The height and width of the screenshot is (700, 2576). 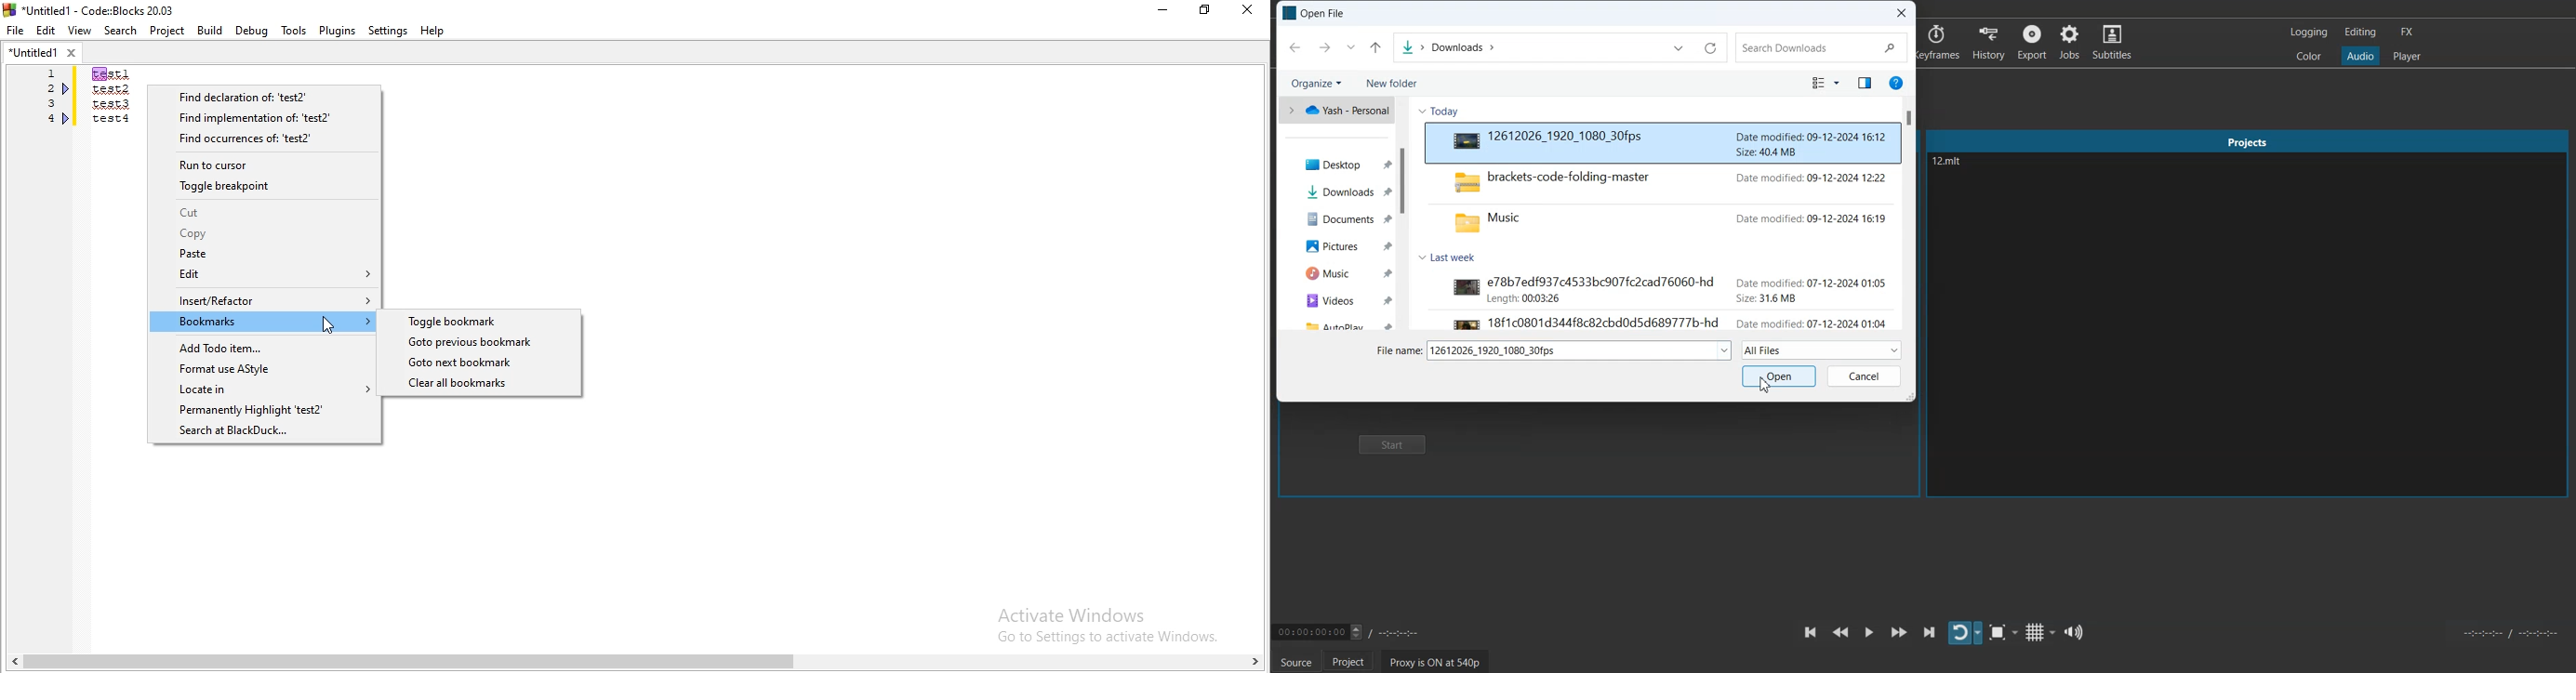 What do you see at coordinates (1711, 49) in the screenshot?
I see `Refresh` at bounding box center [1711, 49].